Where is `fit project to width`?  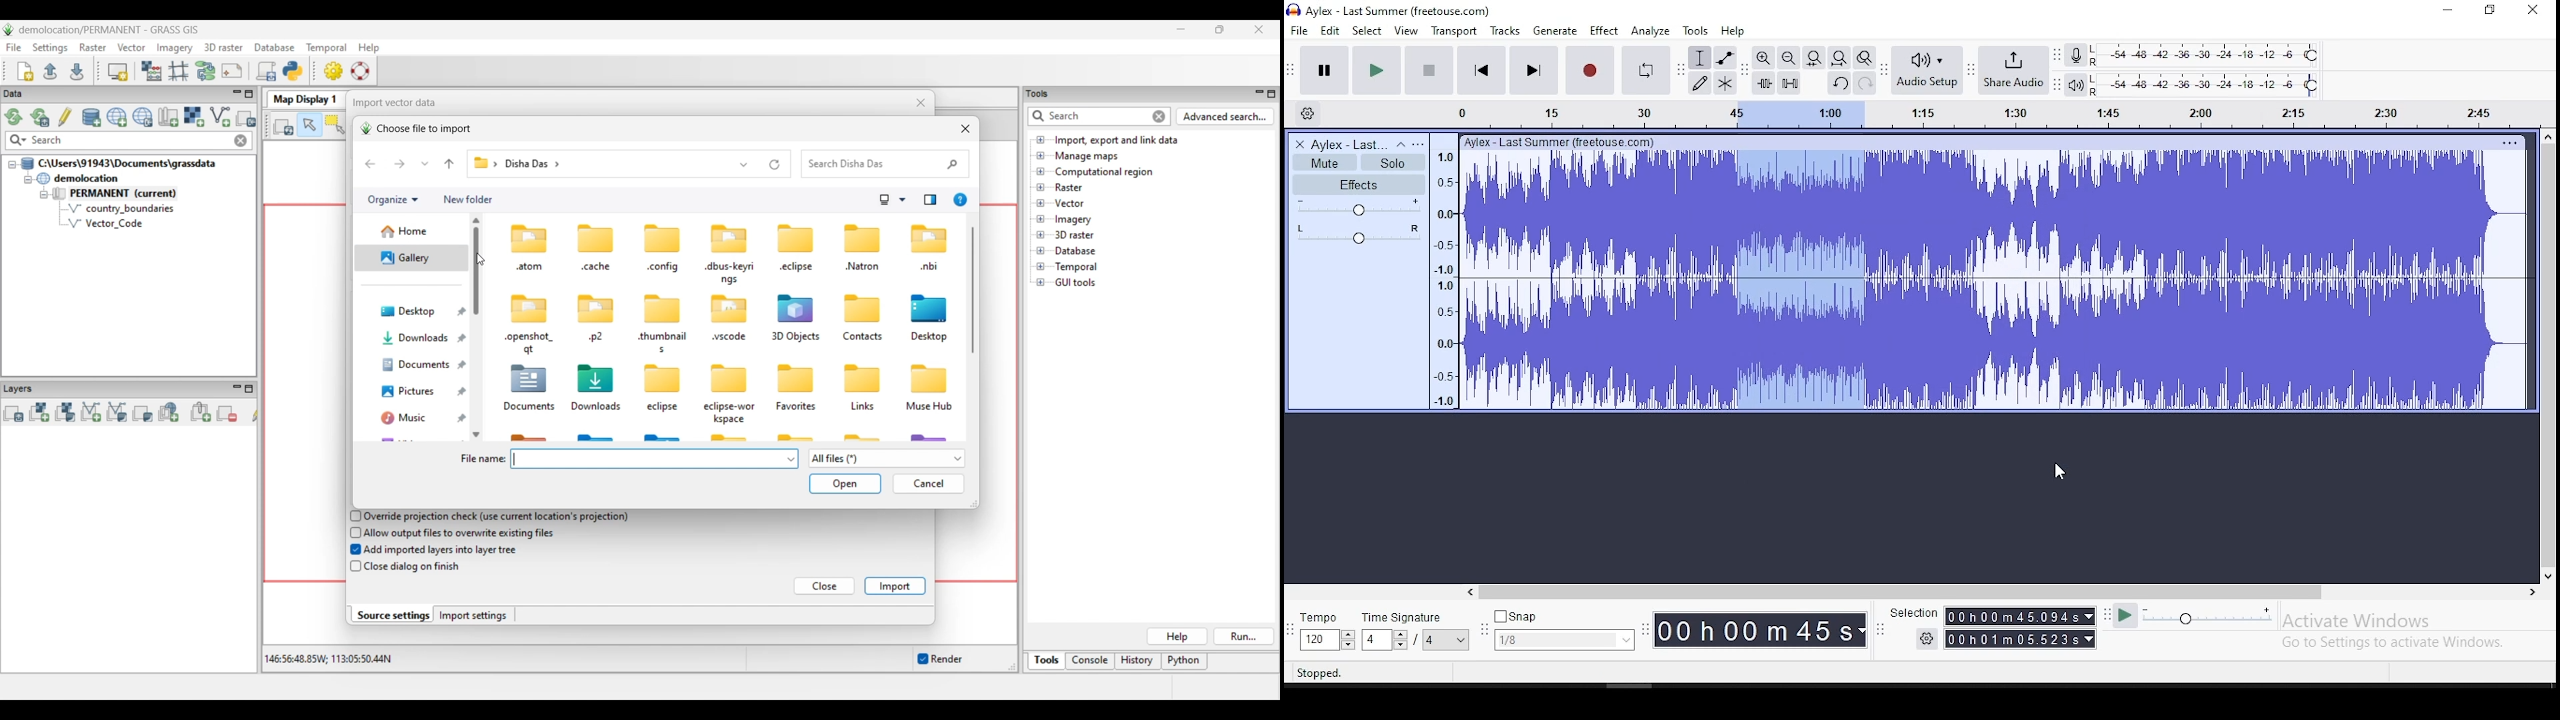 fit project to width is located at coordinates (1839, 57).